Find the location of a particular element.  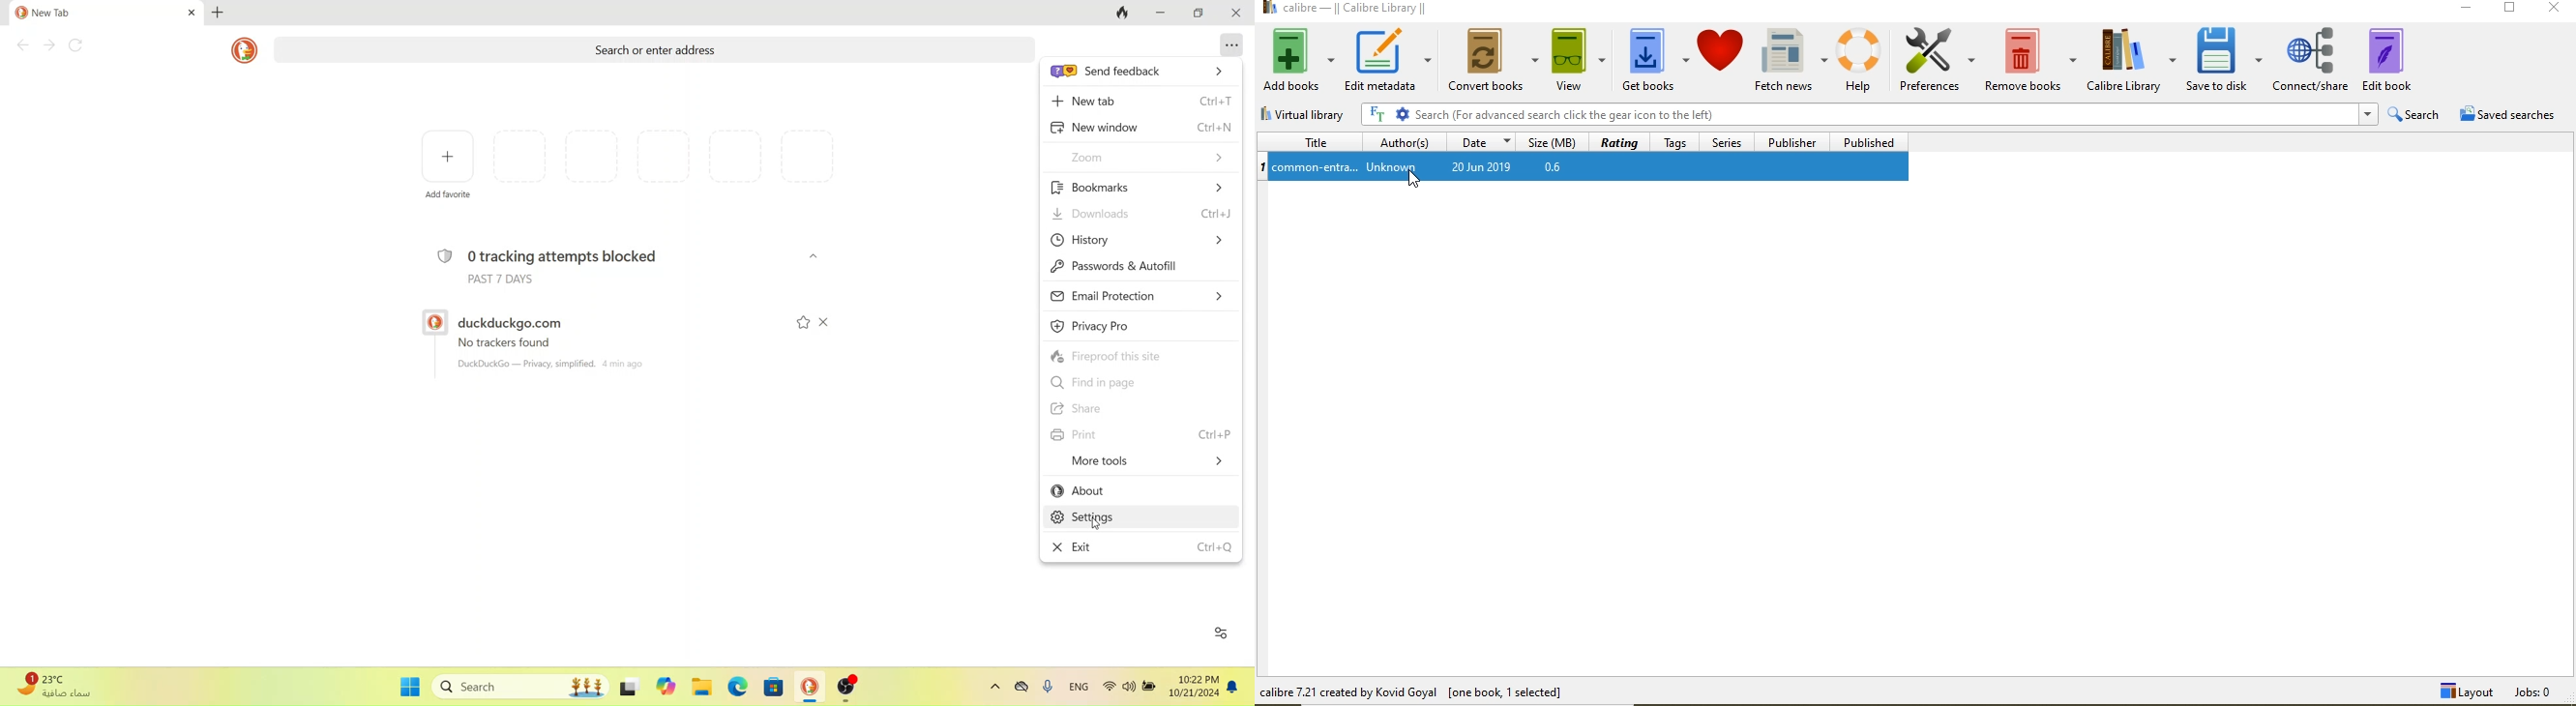

cursor is located at coordinates (1417, 181).